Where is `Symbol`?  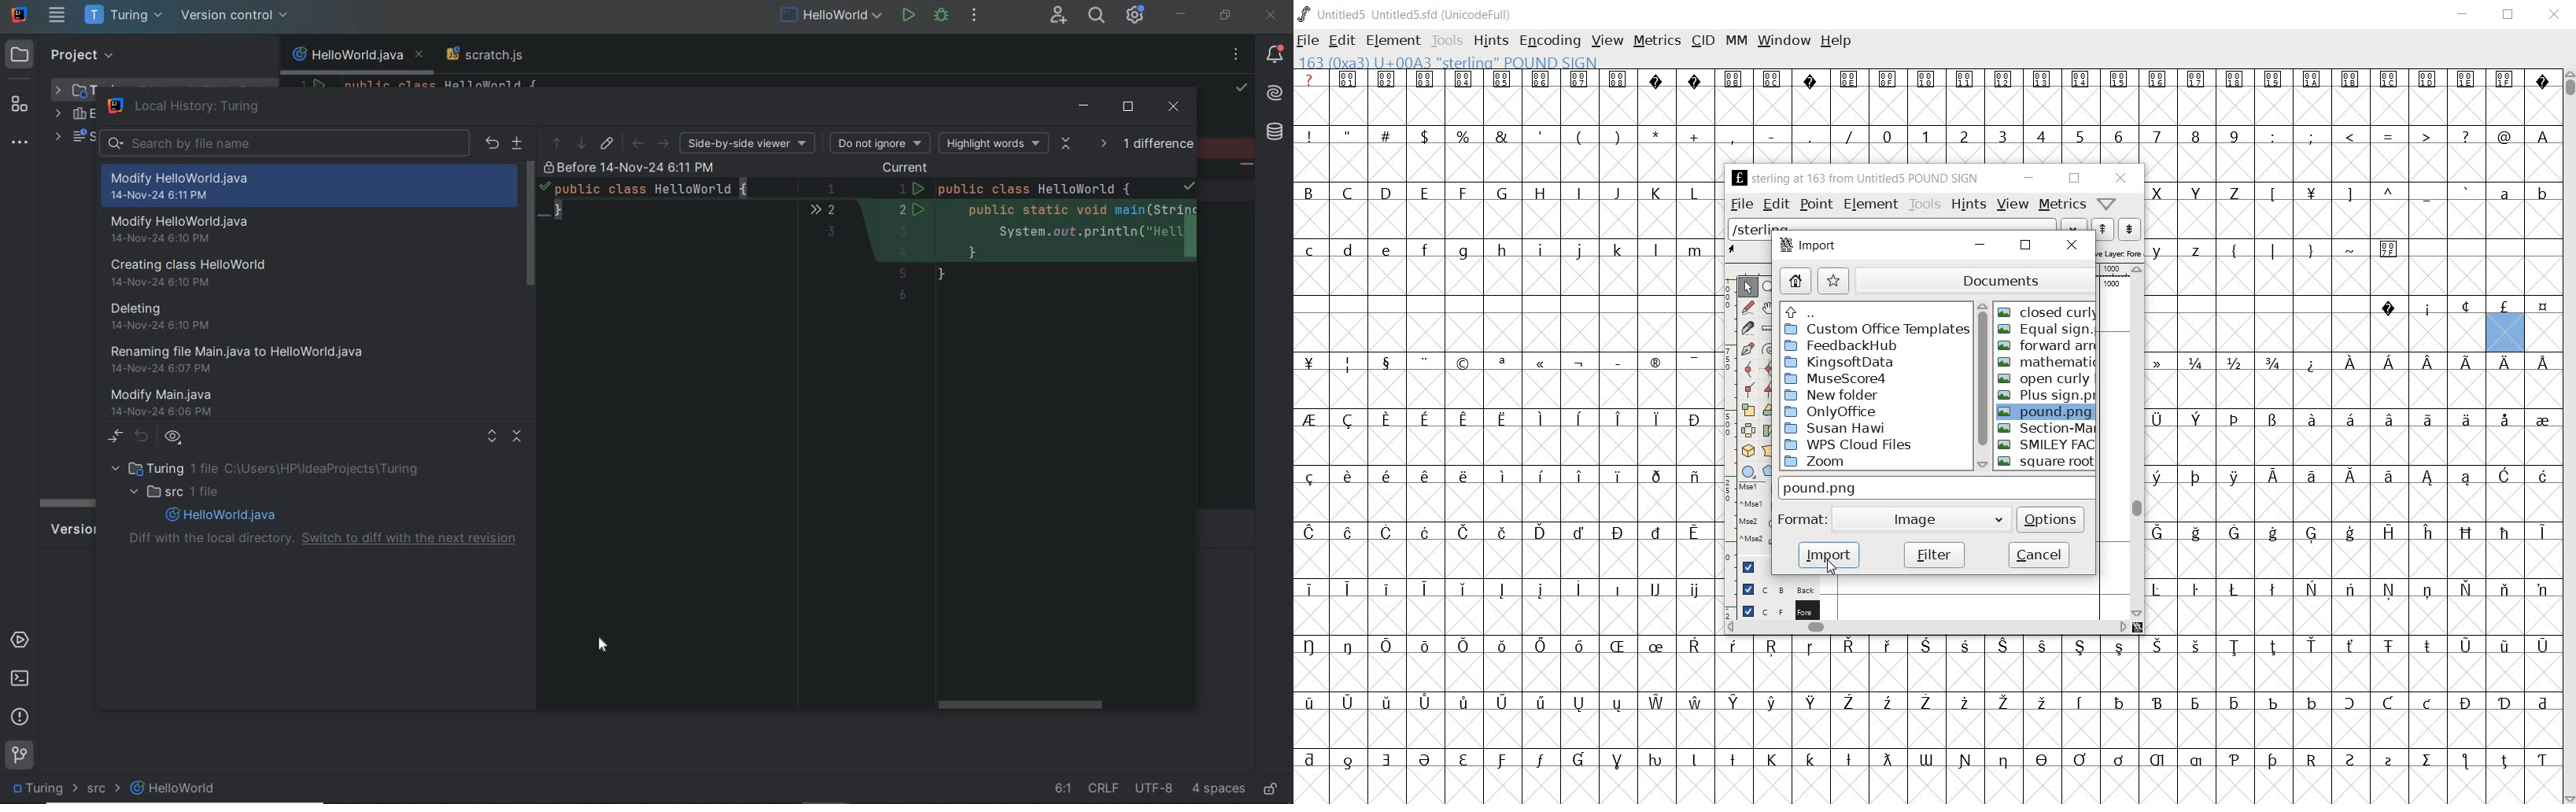 Symbol is located at coordinates (2235, 421).